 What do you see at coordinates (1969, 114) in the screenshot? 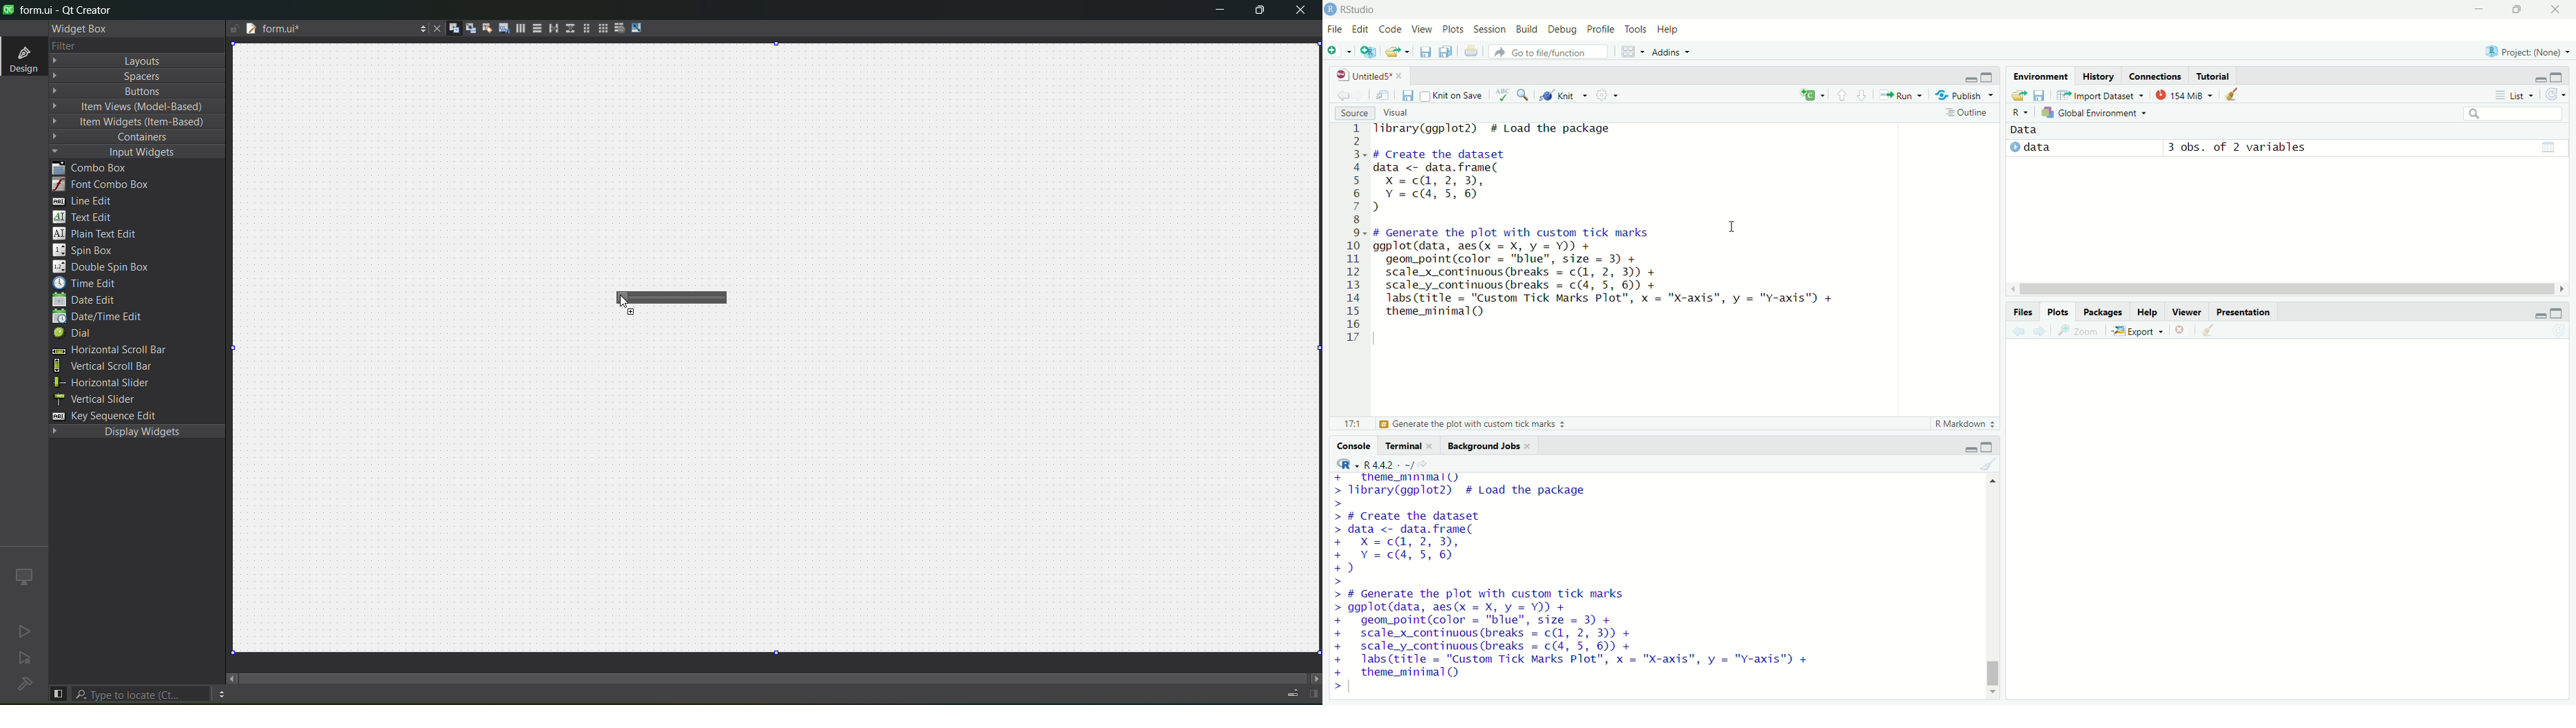
I see `outline` at bounding box center [1969, 114].